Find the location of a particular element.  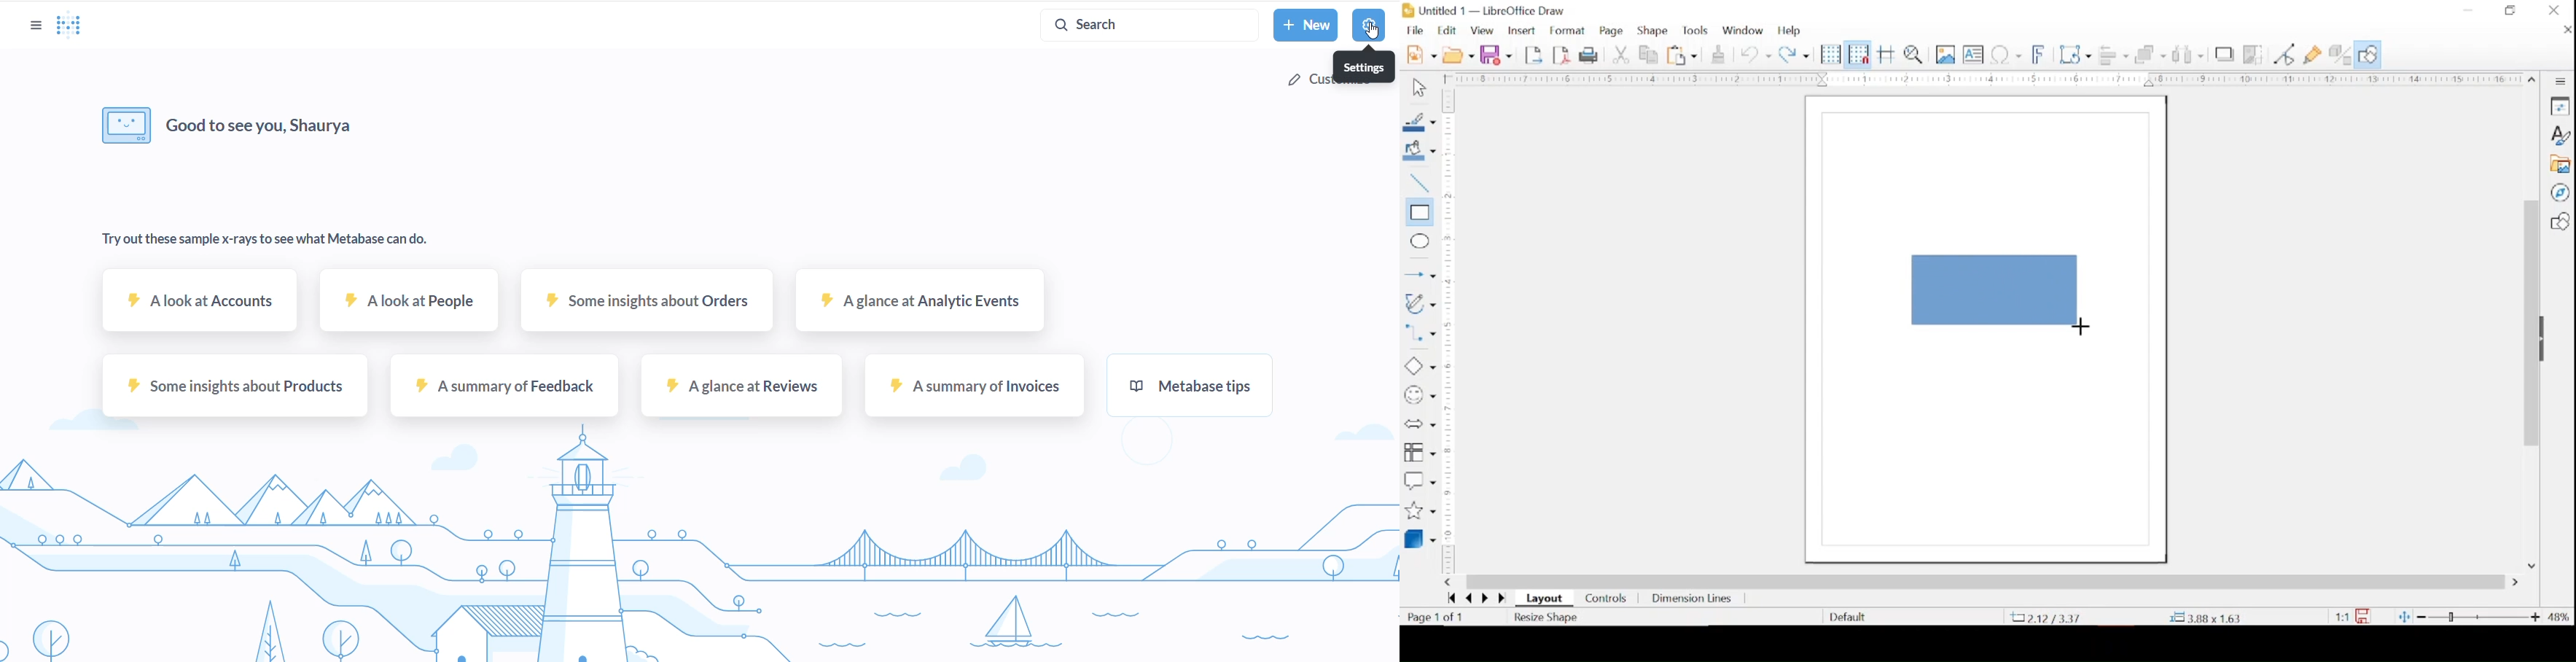

edit is located at coordinates (1449, 30).